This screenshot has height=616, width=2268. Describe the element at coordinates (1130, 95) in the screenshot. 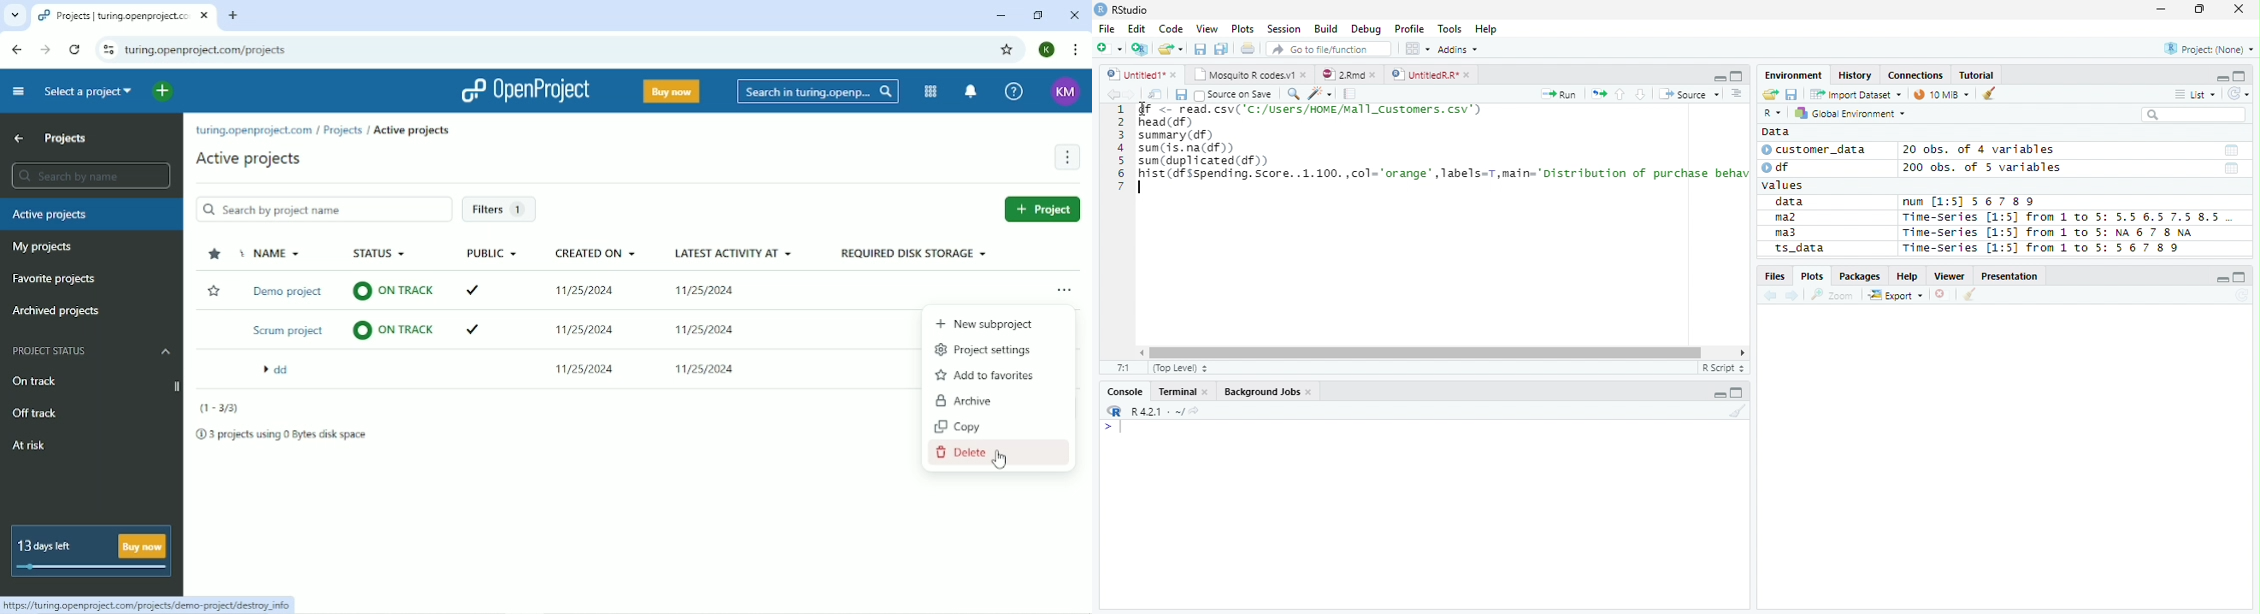

I see `Next` at that location.